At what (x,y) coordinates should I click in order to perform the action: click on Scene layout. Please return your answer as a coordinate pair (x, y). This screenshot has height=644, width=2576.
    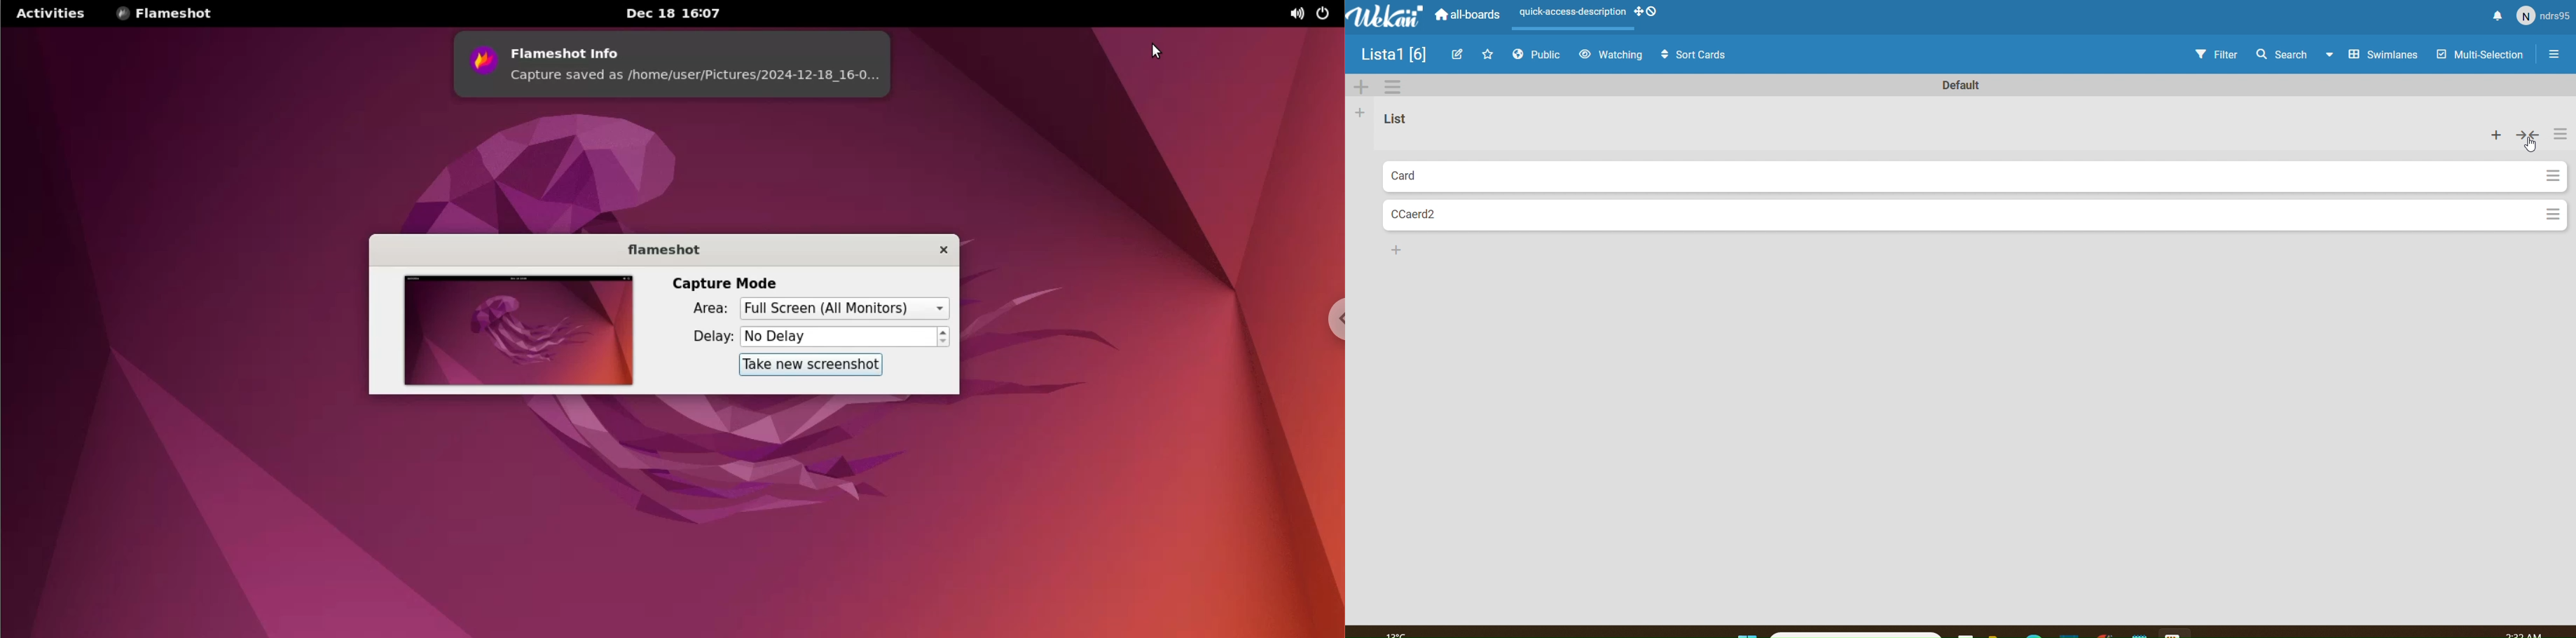
    Looking at the image, I should click on (1568, 13).